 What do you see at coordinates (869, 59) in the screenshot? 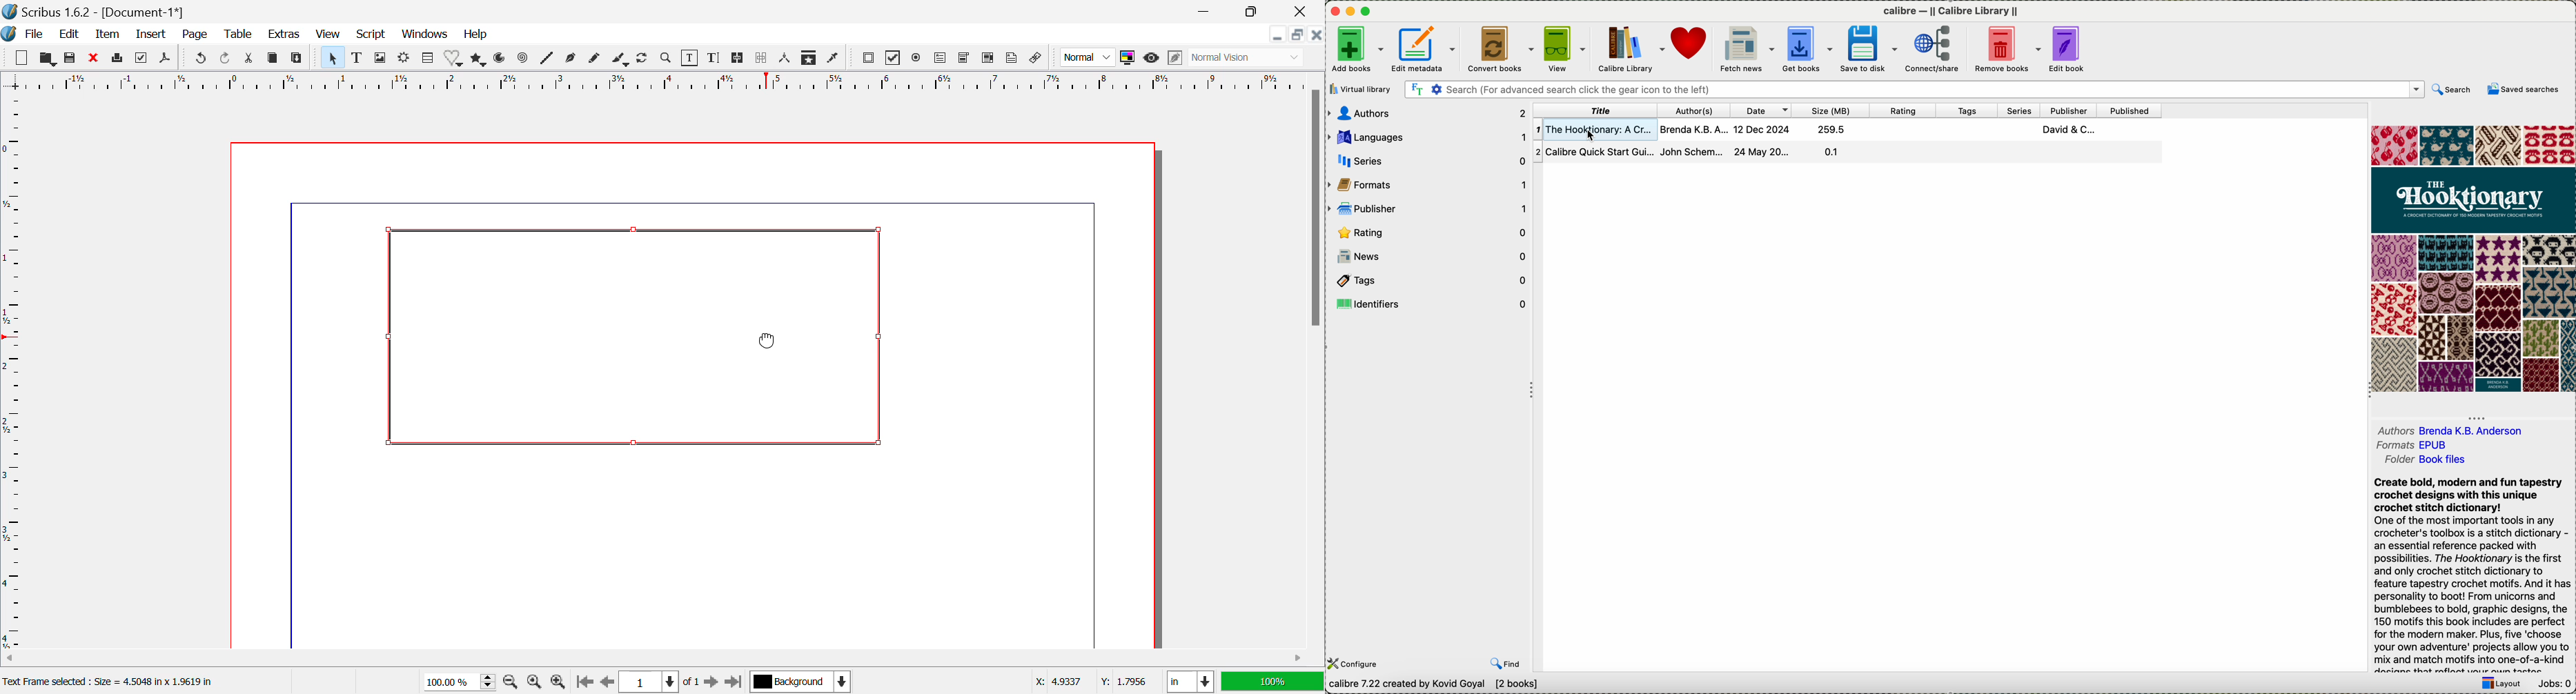
I see `Pdf Push button` at bounding box center [869, 59].